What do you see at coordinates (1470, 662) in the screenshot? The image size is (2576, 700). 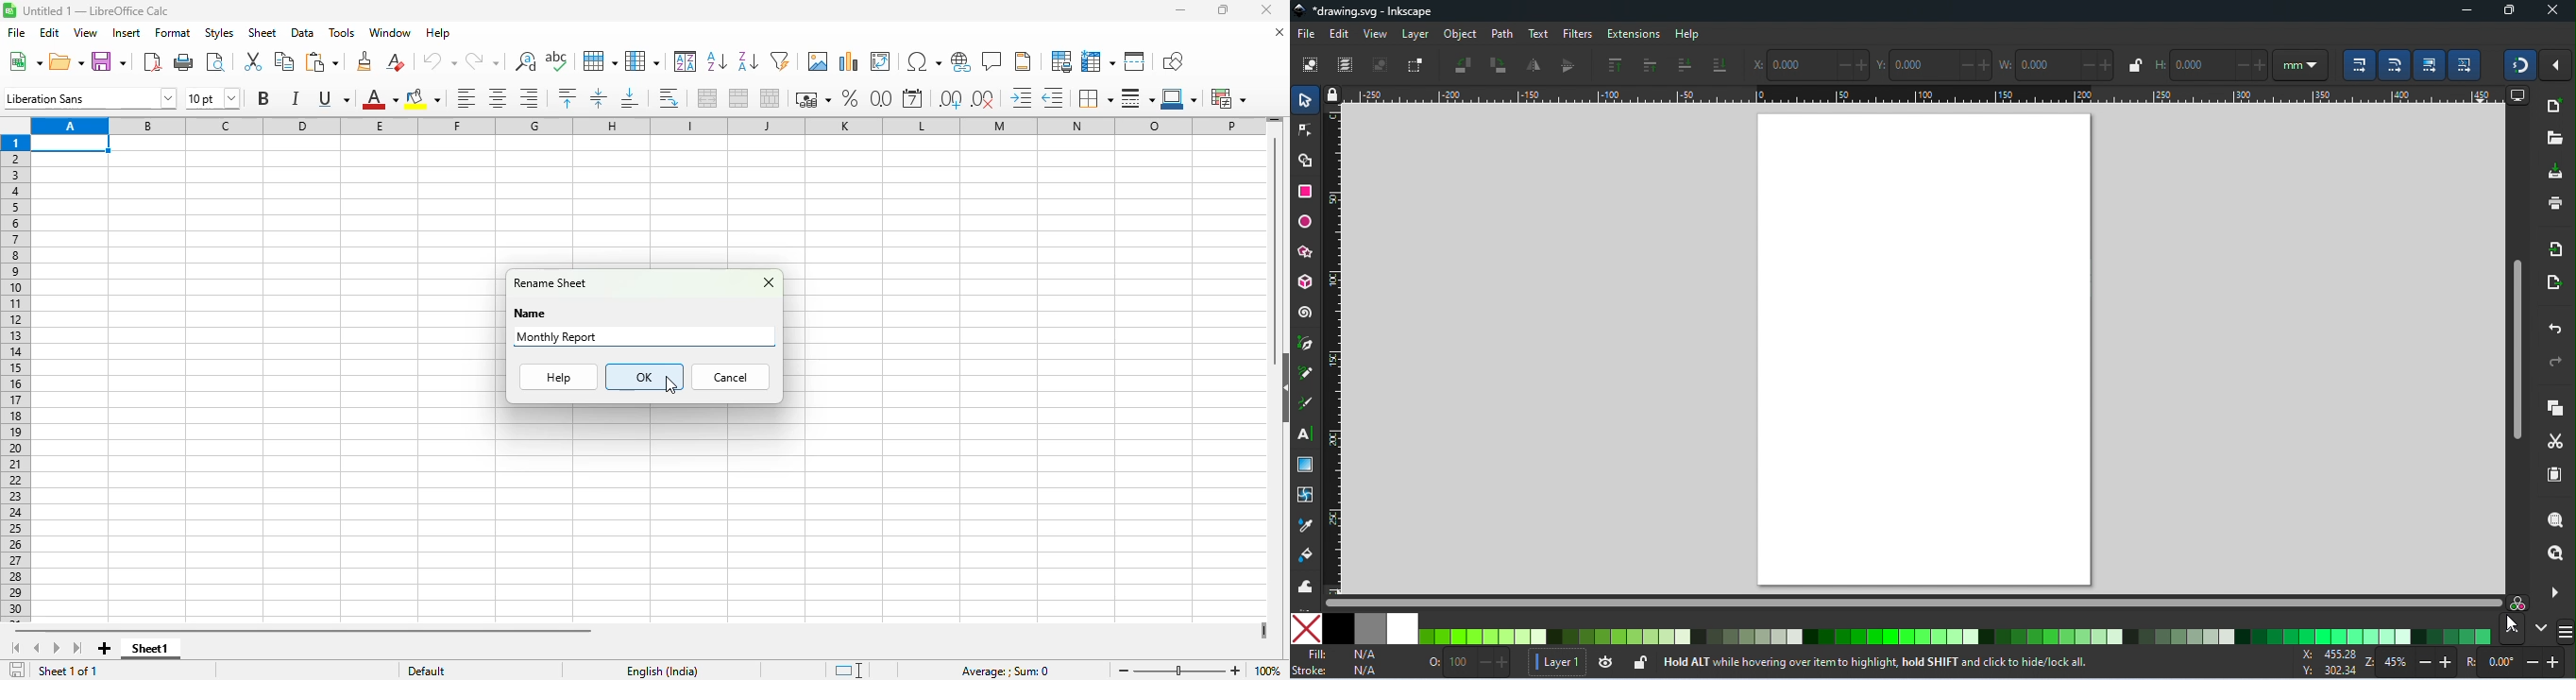 I see `opacity` at bounding box center [1470, 662].